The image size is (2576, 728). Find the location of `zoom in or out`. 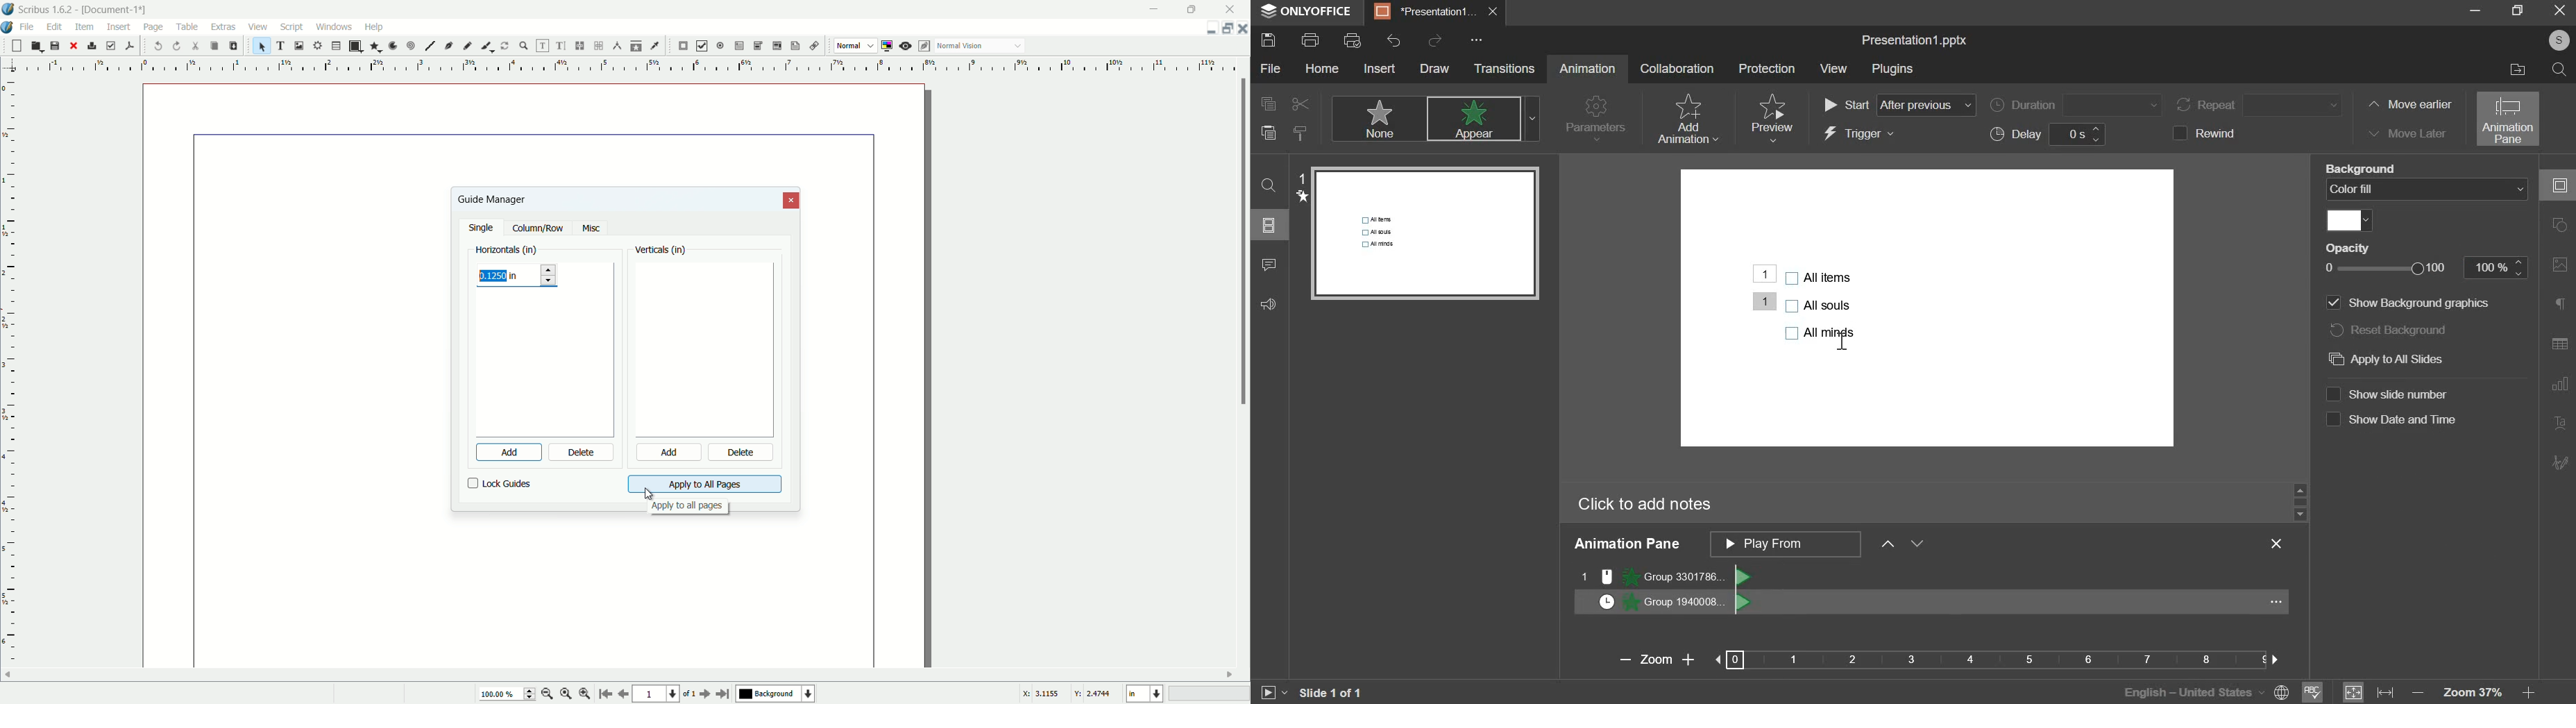

zoom in or out is located at coordinates (524, 45).